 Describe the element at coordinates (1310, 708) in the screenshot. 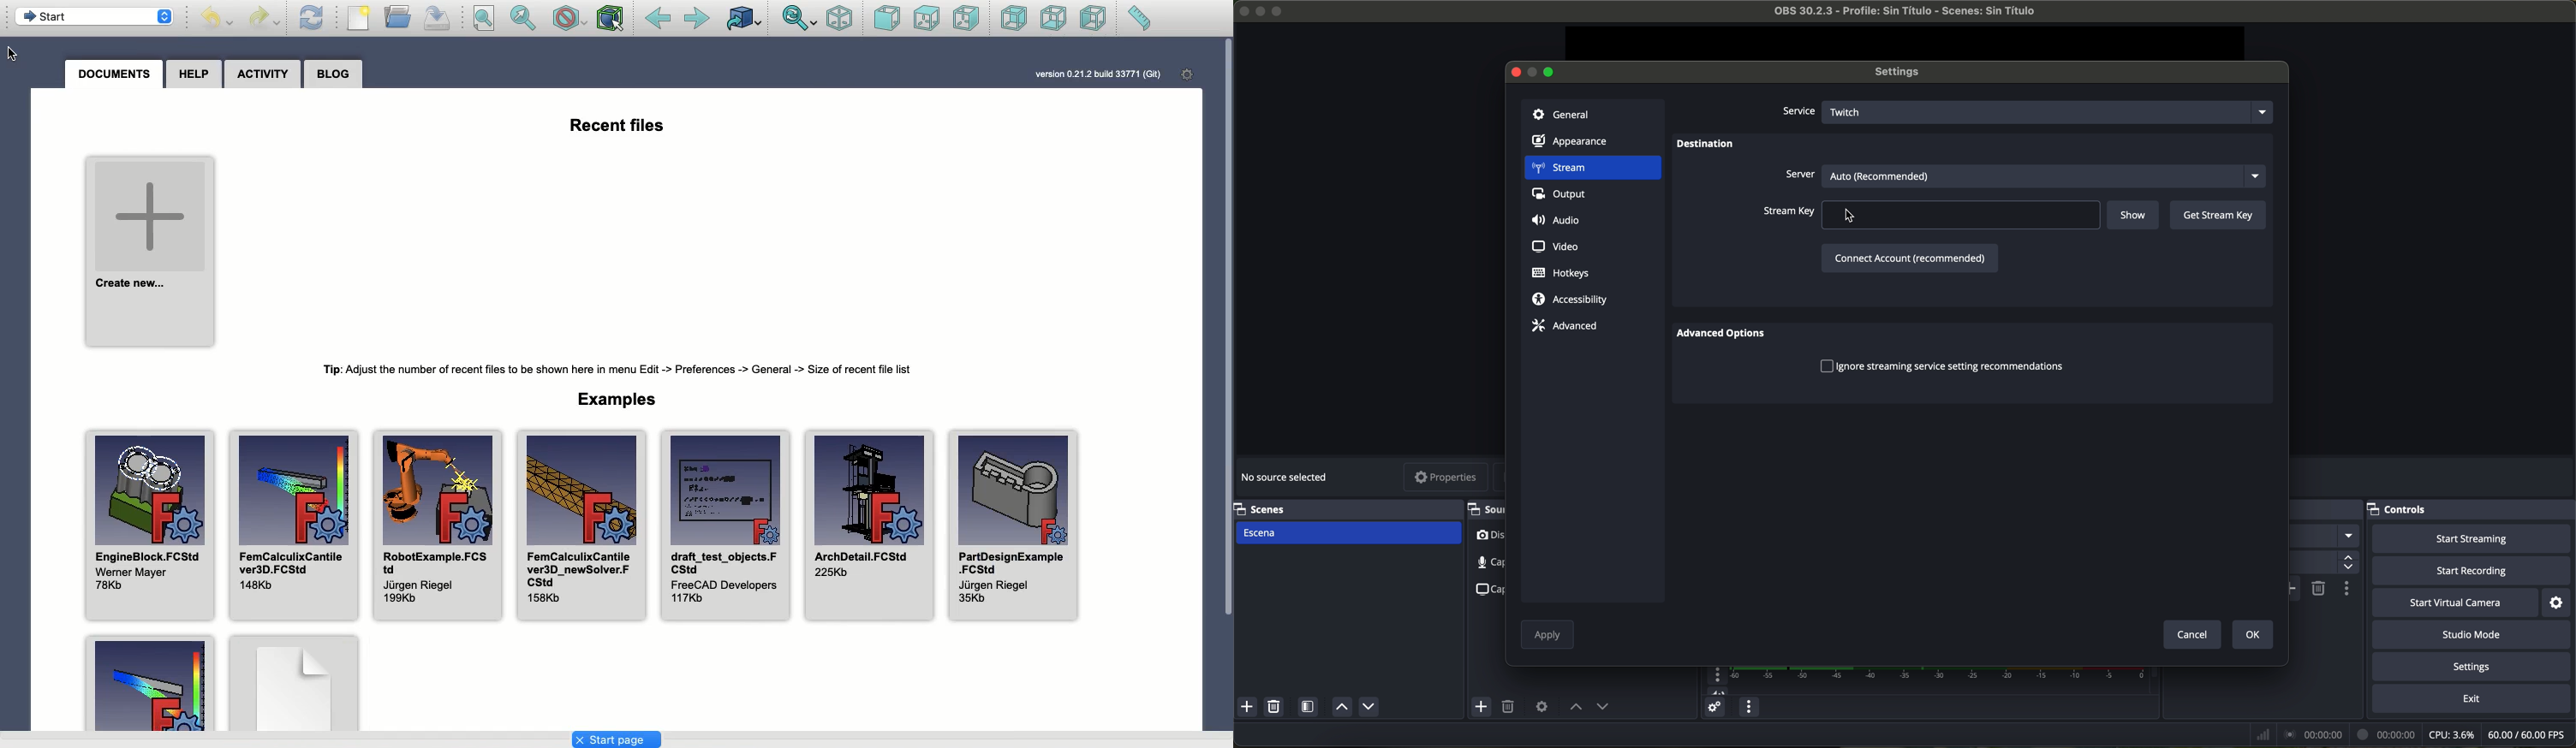

I see `open scene filters` at that location.